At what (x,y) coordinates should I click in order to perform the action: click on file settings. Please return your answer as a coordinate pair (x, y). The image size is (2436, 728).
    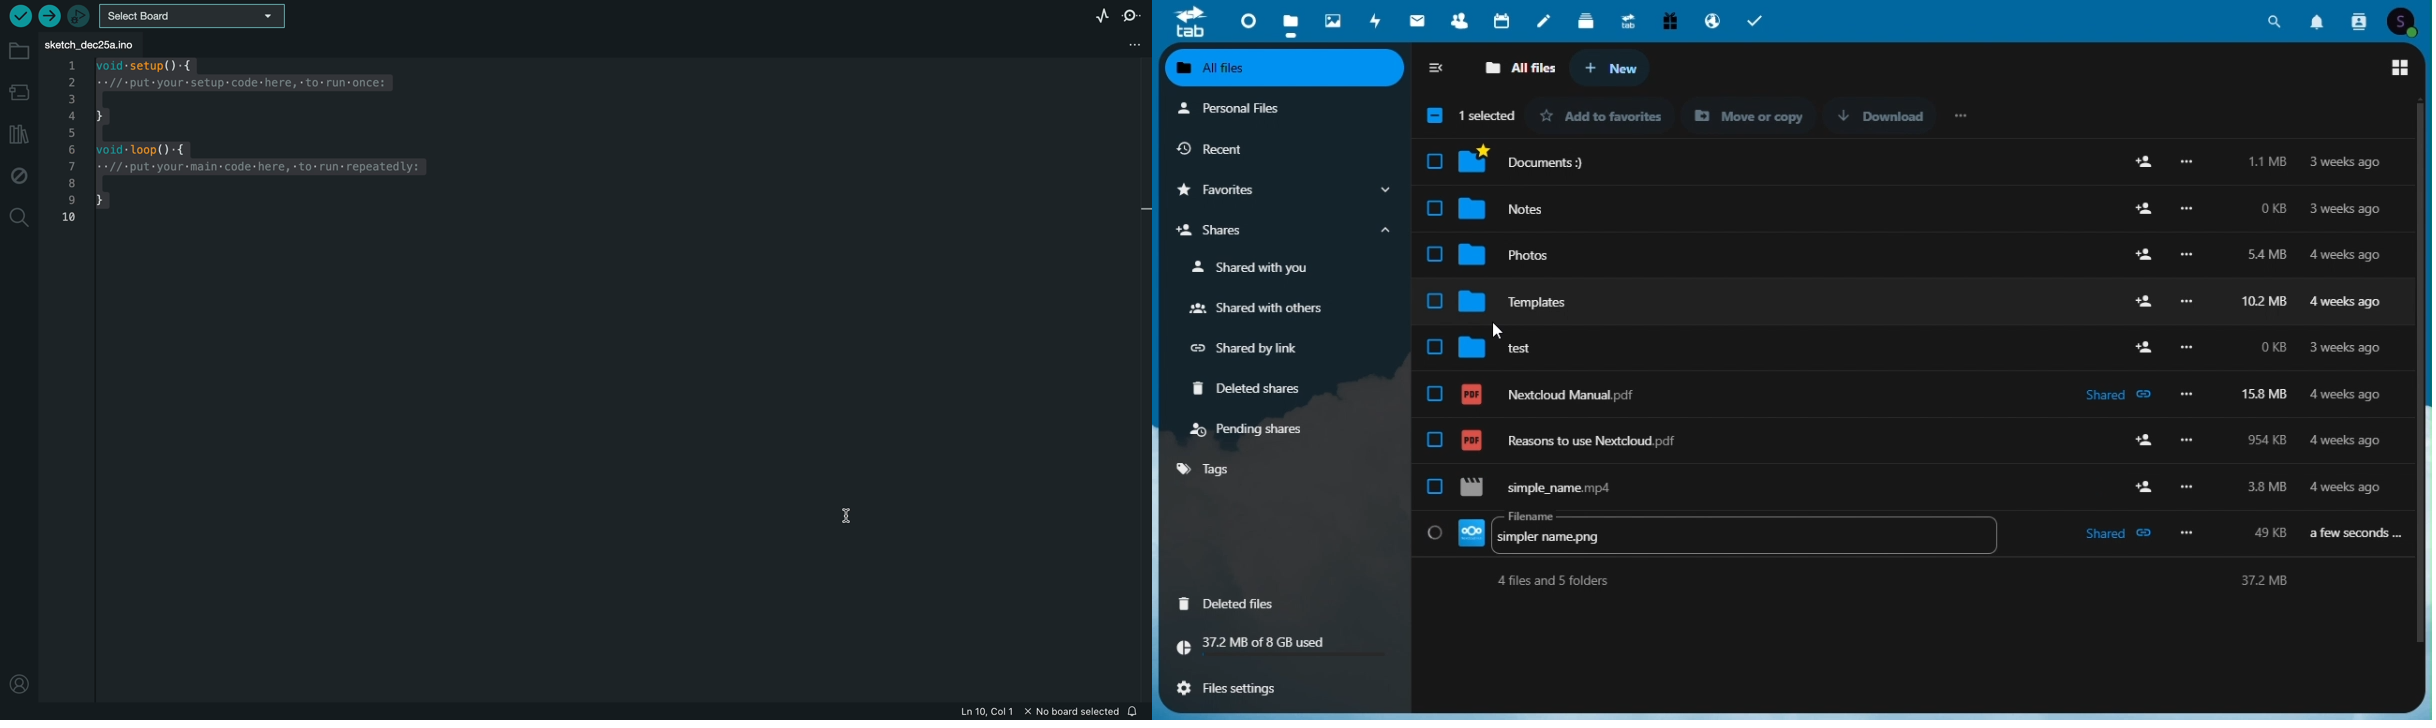
    Looking at the image, I should click on (1278, 686).